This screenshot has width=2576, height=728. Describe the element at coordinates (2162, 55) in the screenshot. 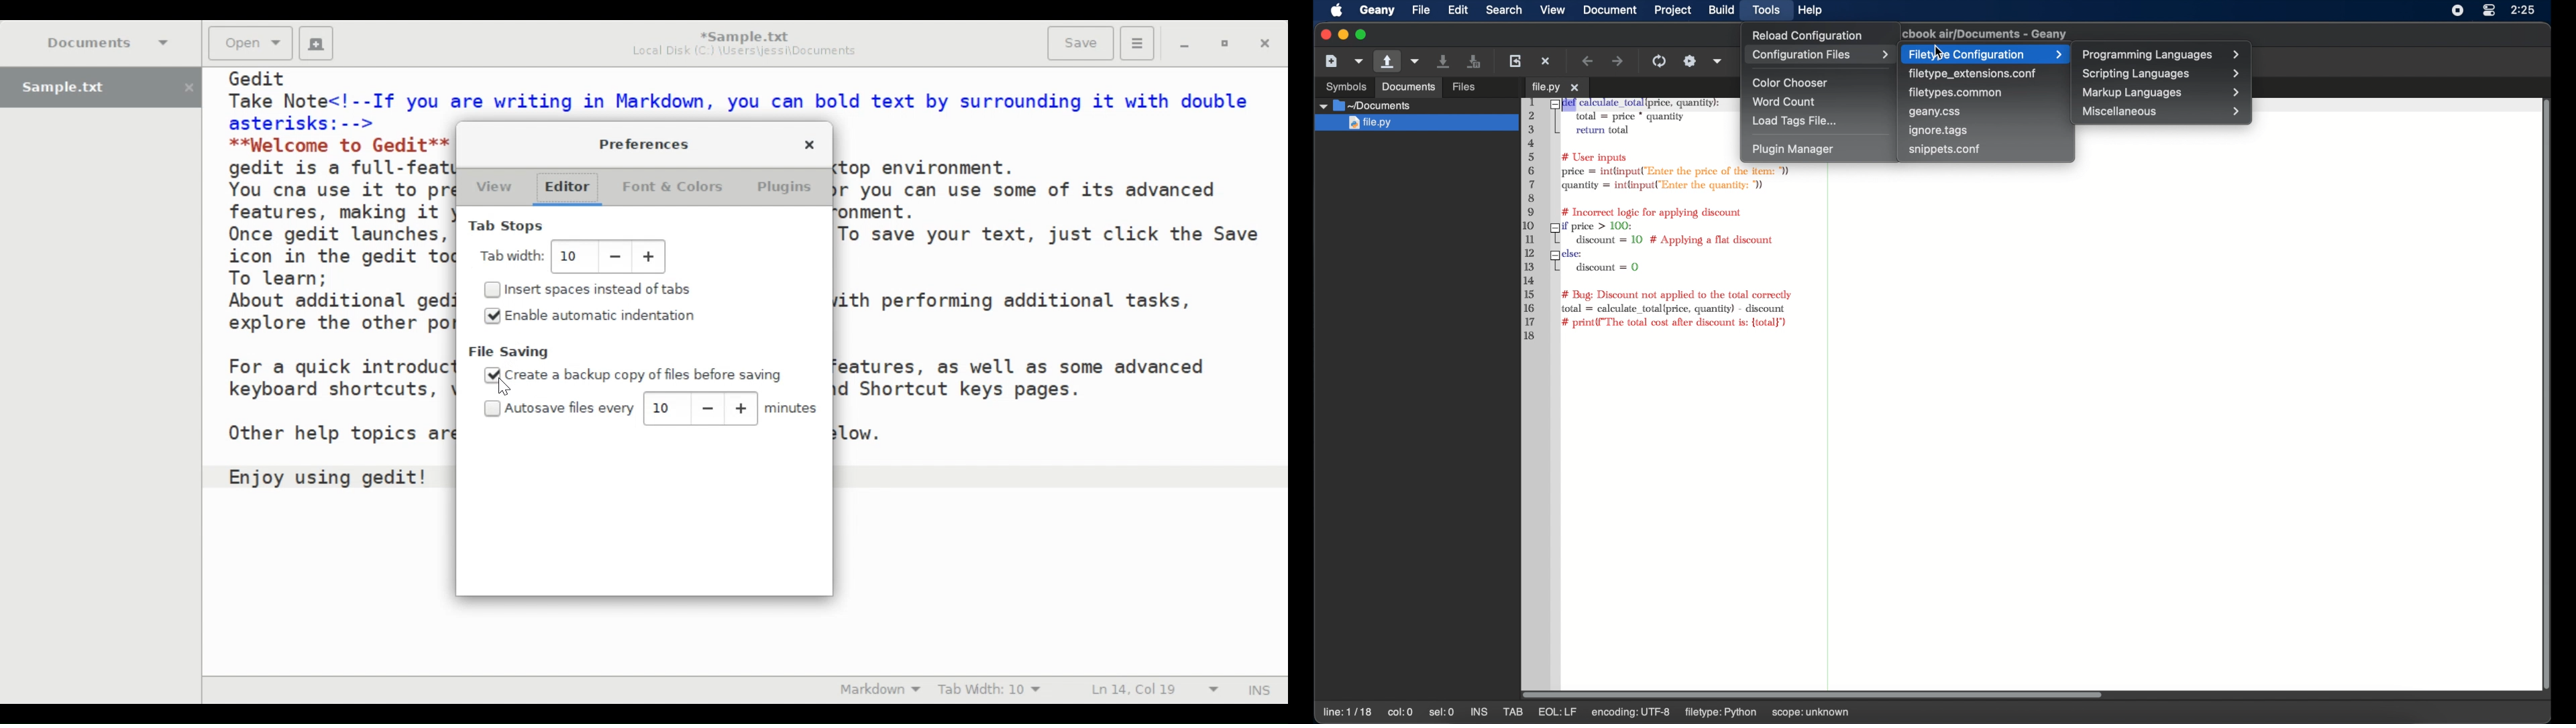

I see `programming languages` at that location.